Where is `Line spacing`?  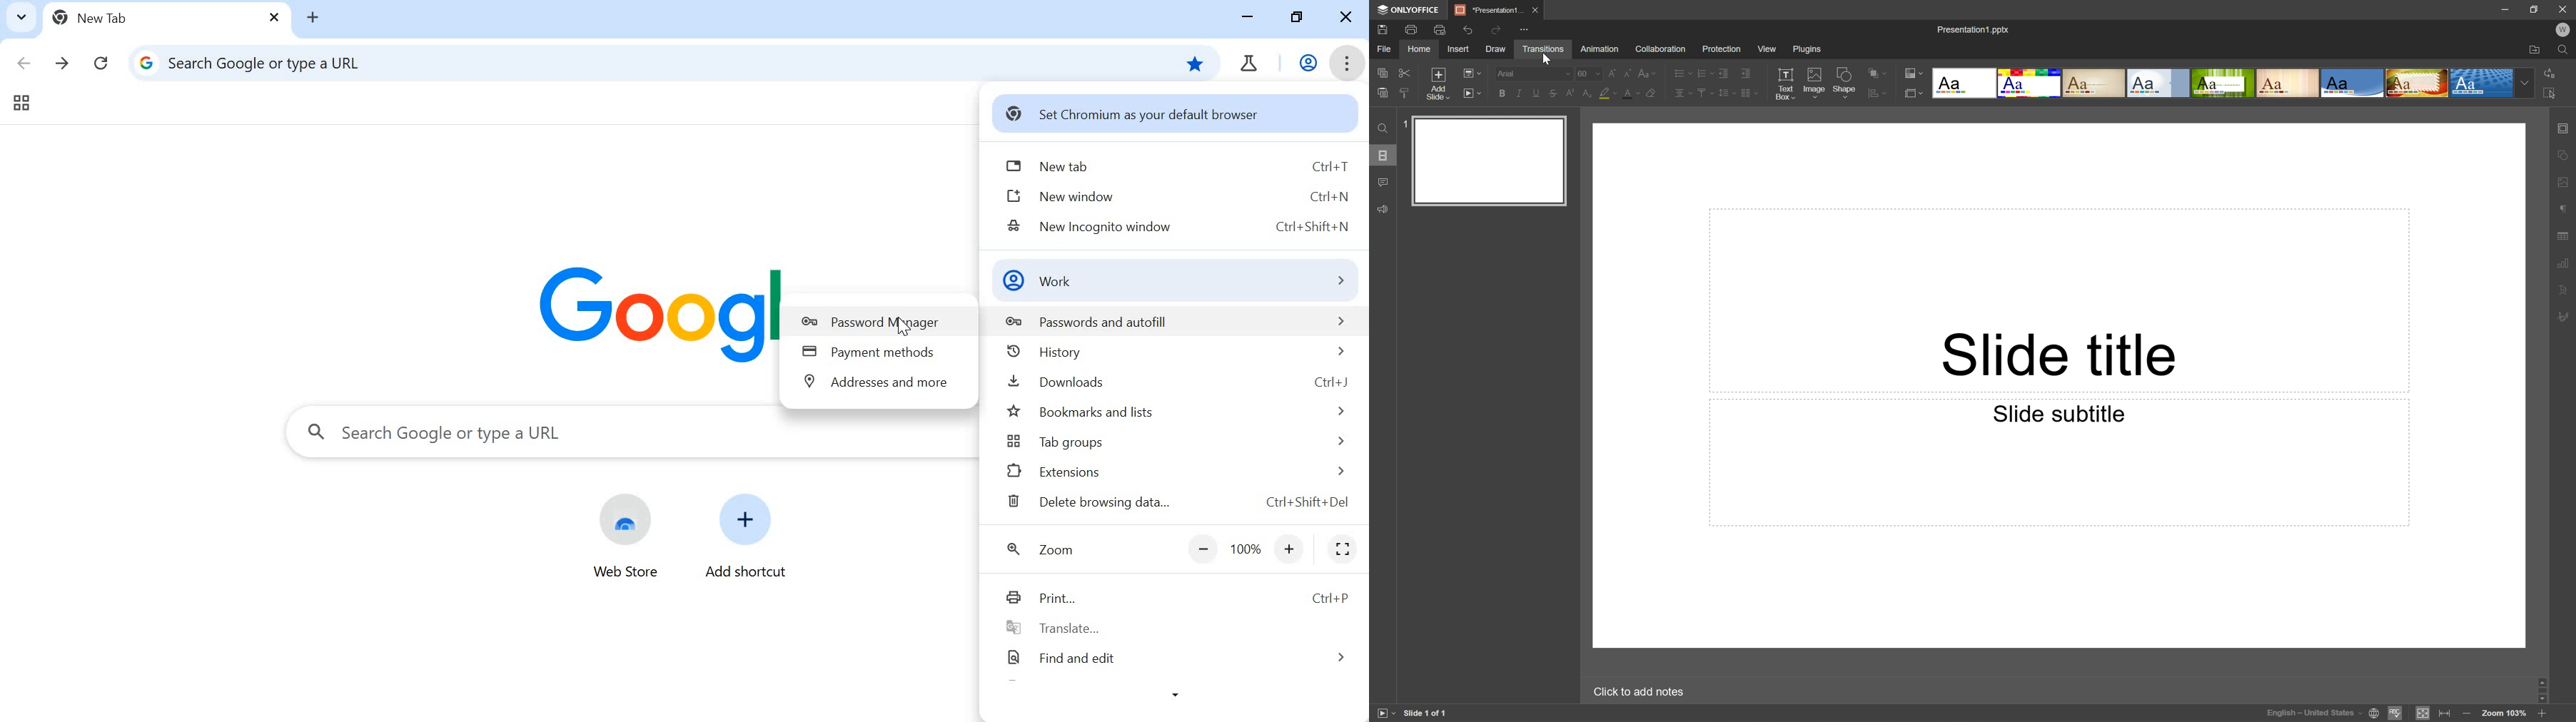
Line spacing is located at coordinates (1726, 94).